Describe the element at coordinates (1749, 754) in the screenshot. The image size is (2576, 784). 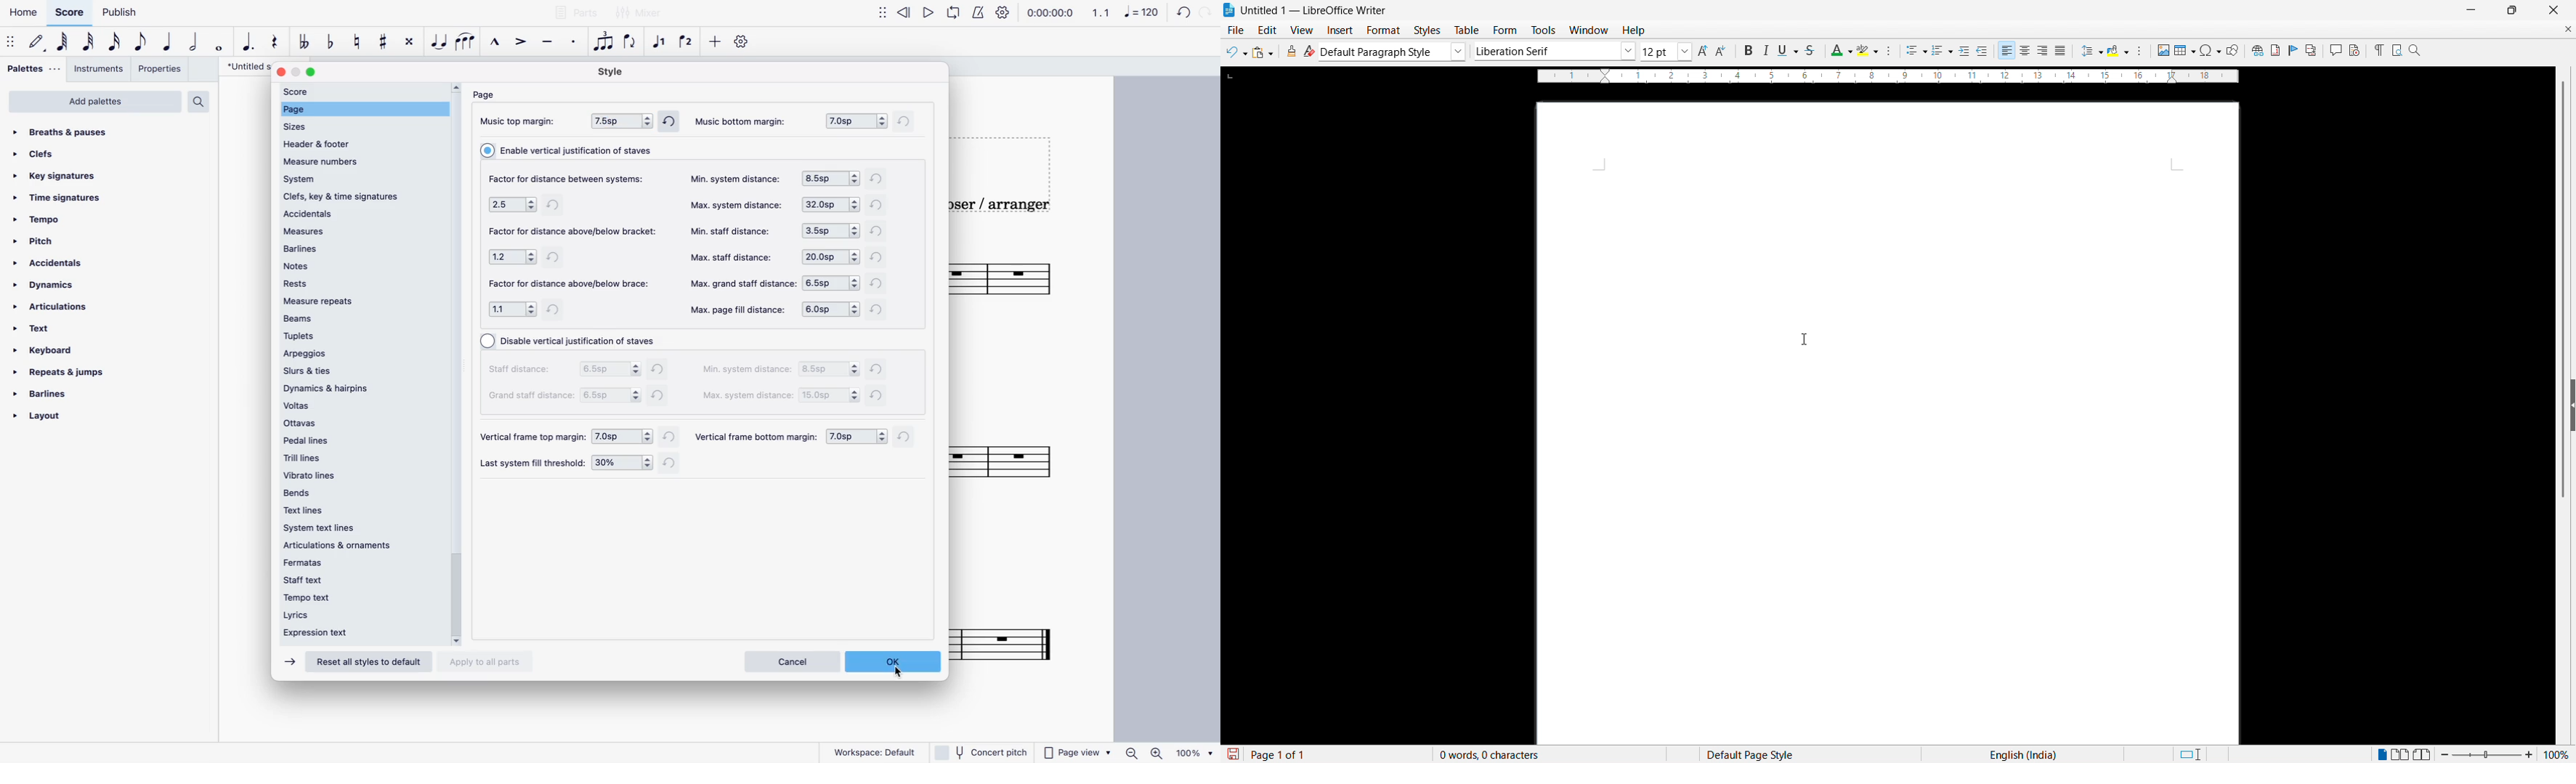
I see `Default page style ` at that location.